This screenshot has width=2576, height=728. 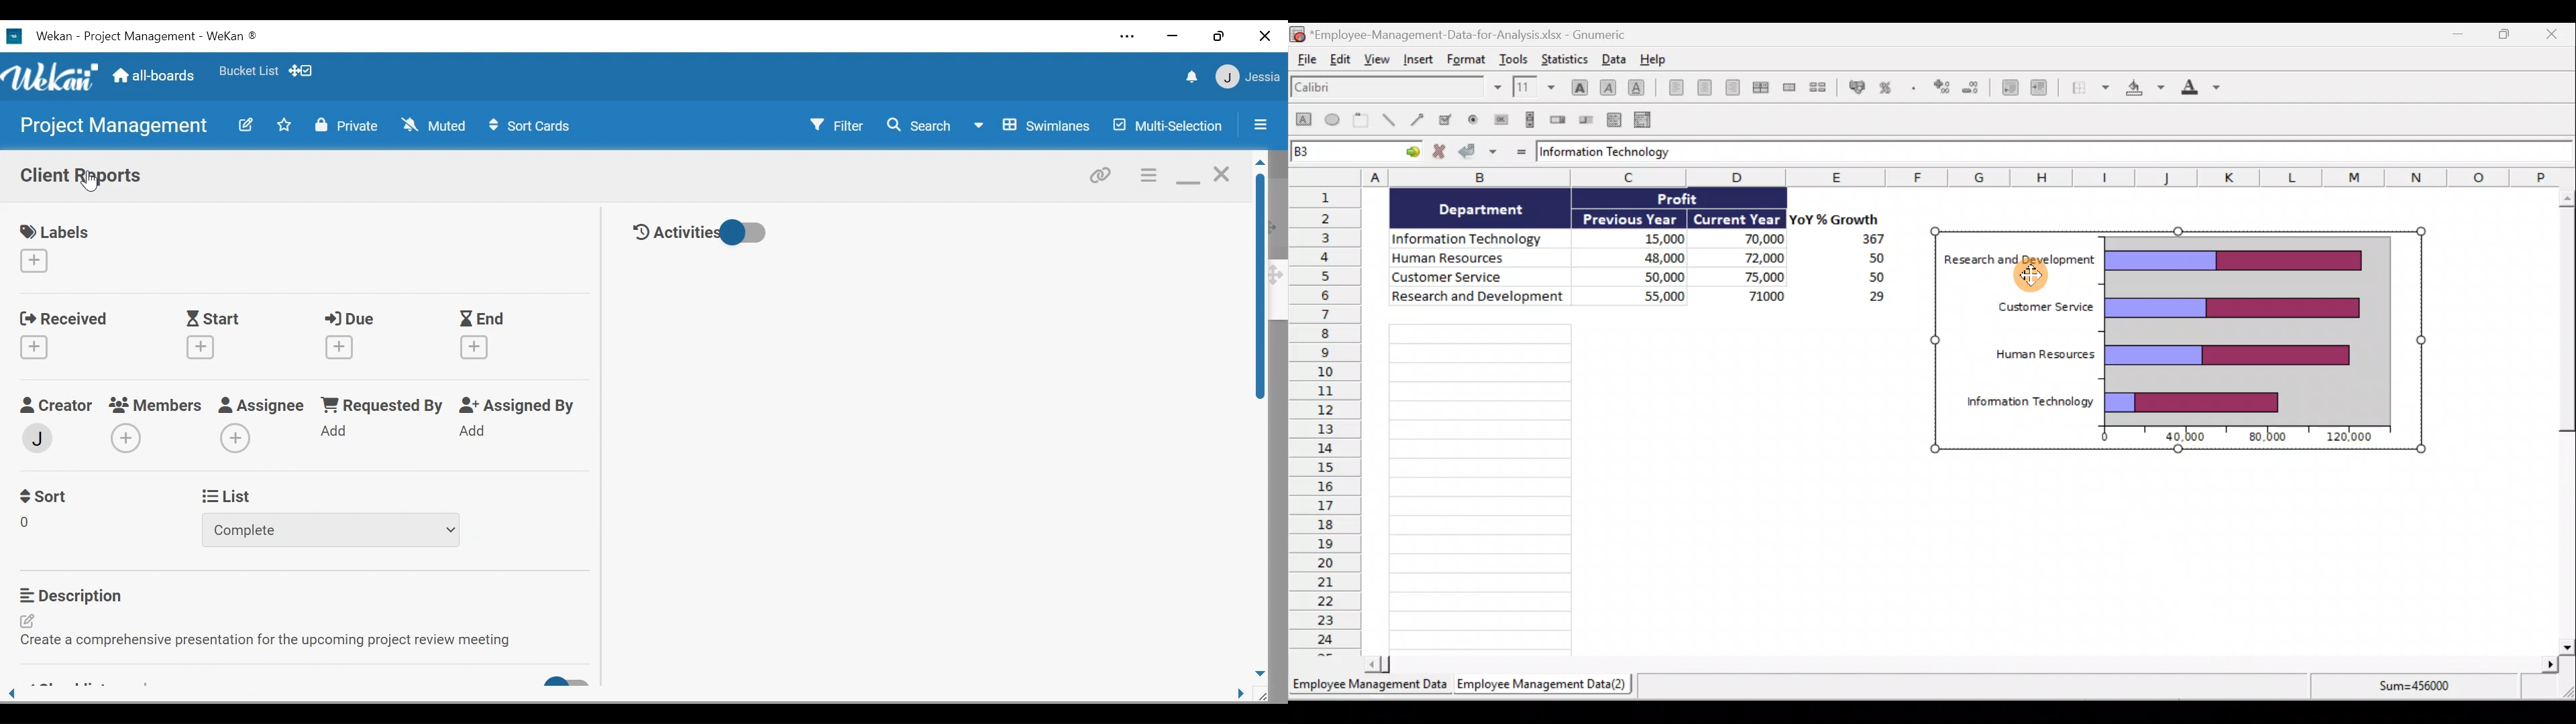 What do you see at coordinates (1248, 76) in the screenshot?
I see `User Member` at bounding box center [1248, 76].